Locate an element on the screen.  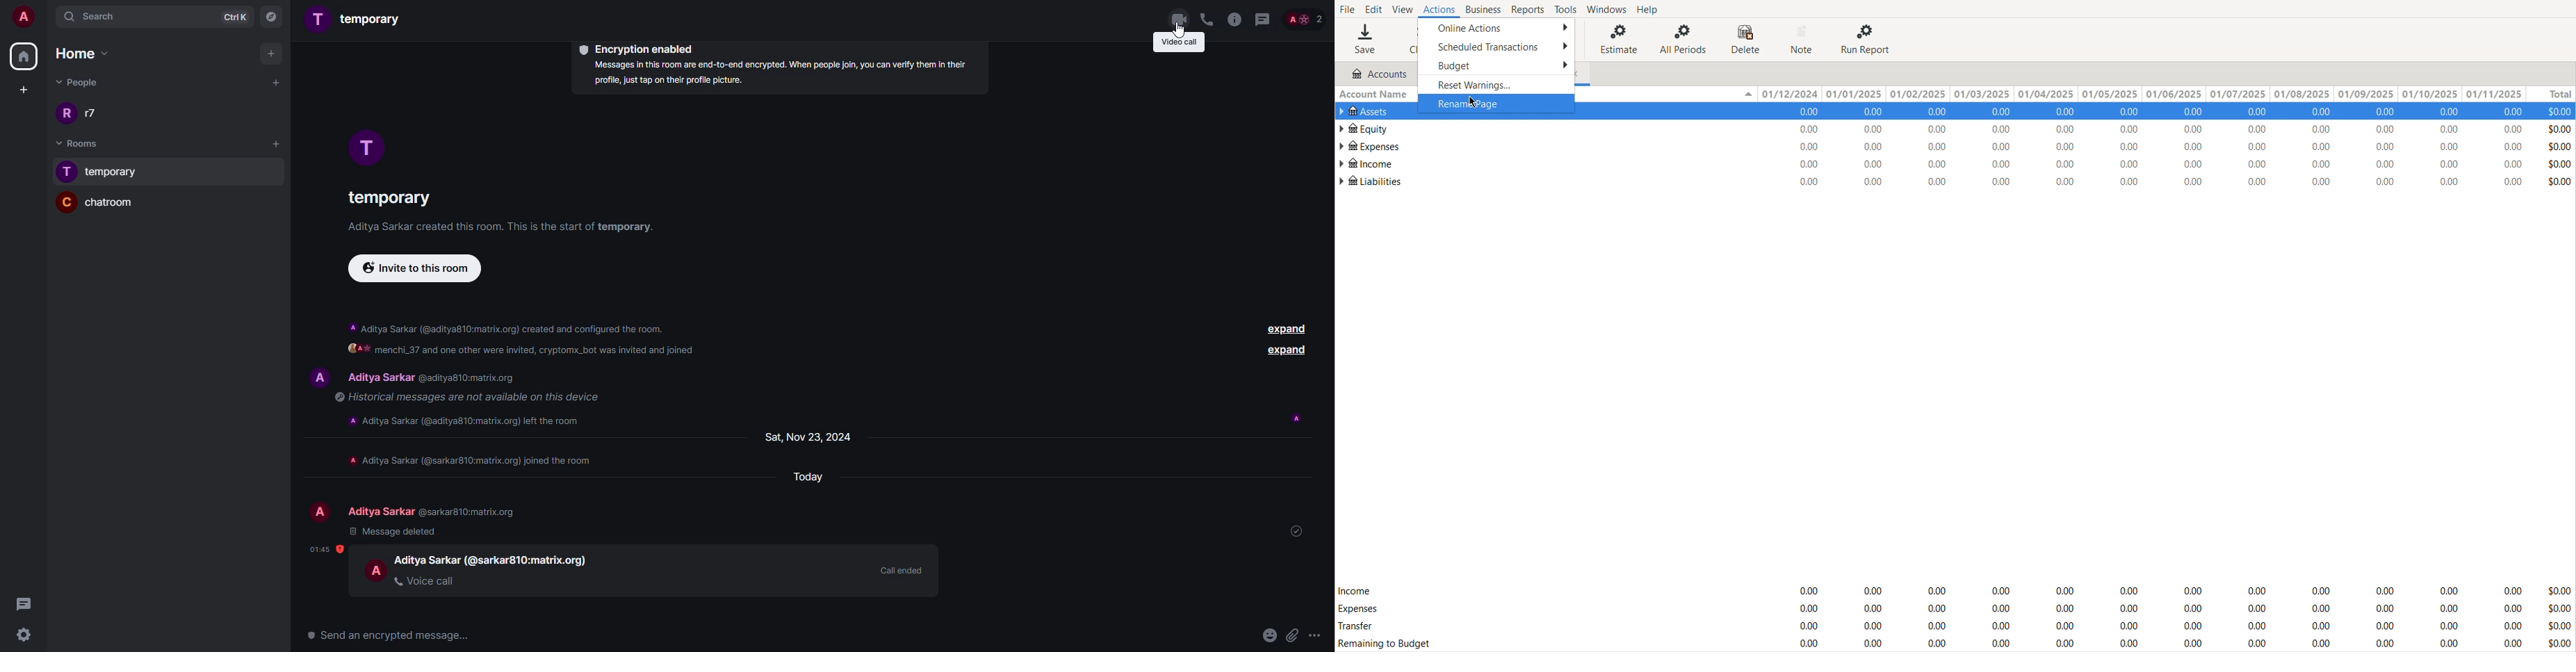
people is located at coordinates (426, 559).